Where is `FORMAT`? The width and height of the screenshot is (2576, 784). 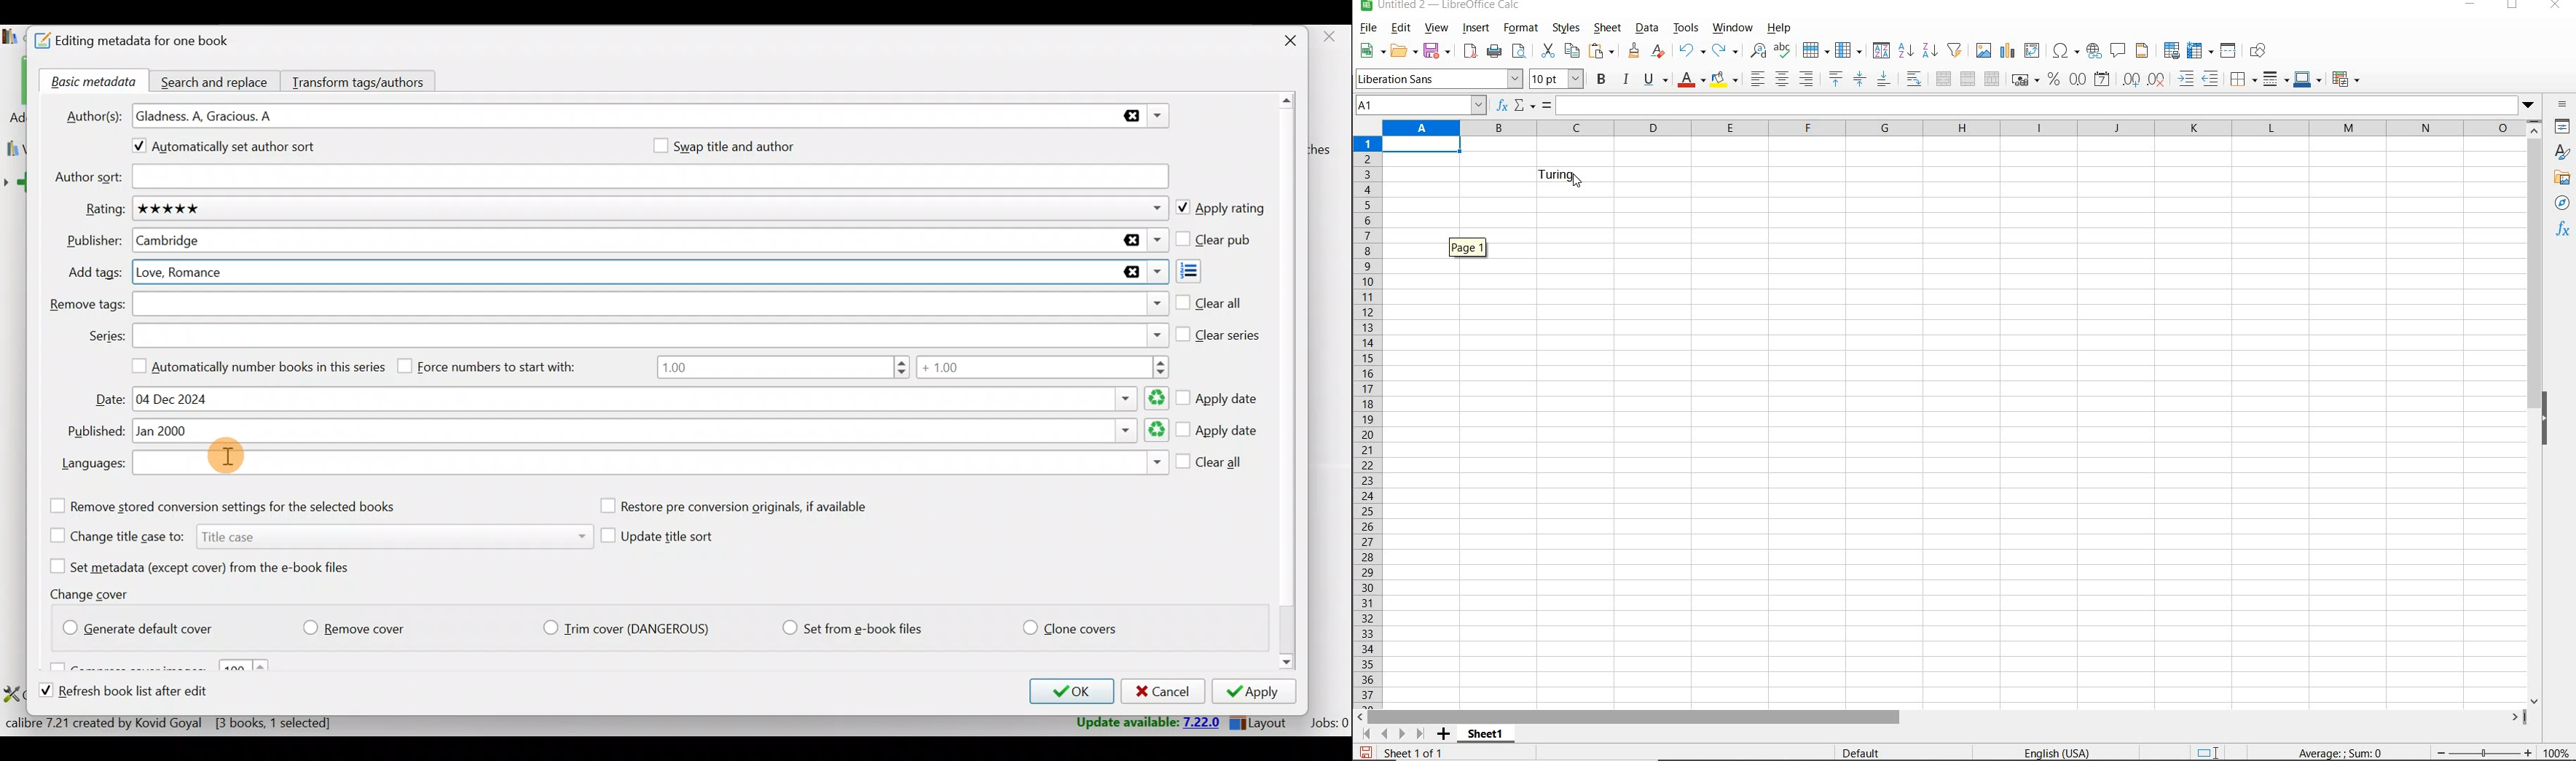 FORMAT is located at coordinates (1521, 28).